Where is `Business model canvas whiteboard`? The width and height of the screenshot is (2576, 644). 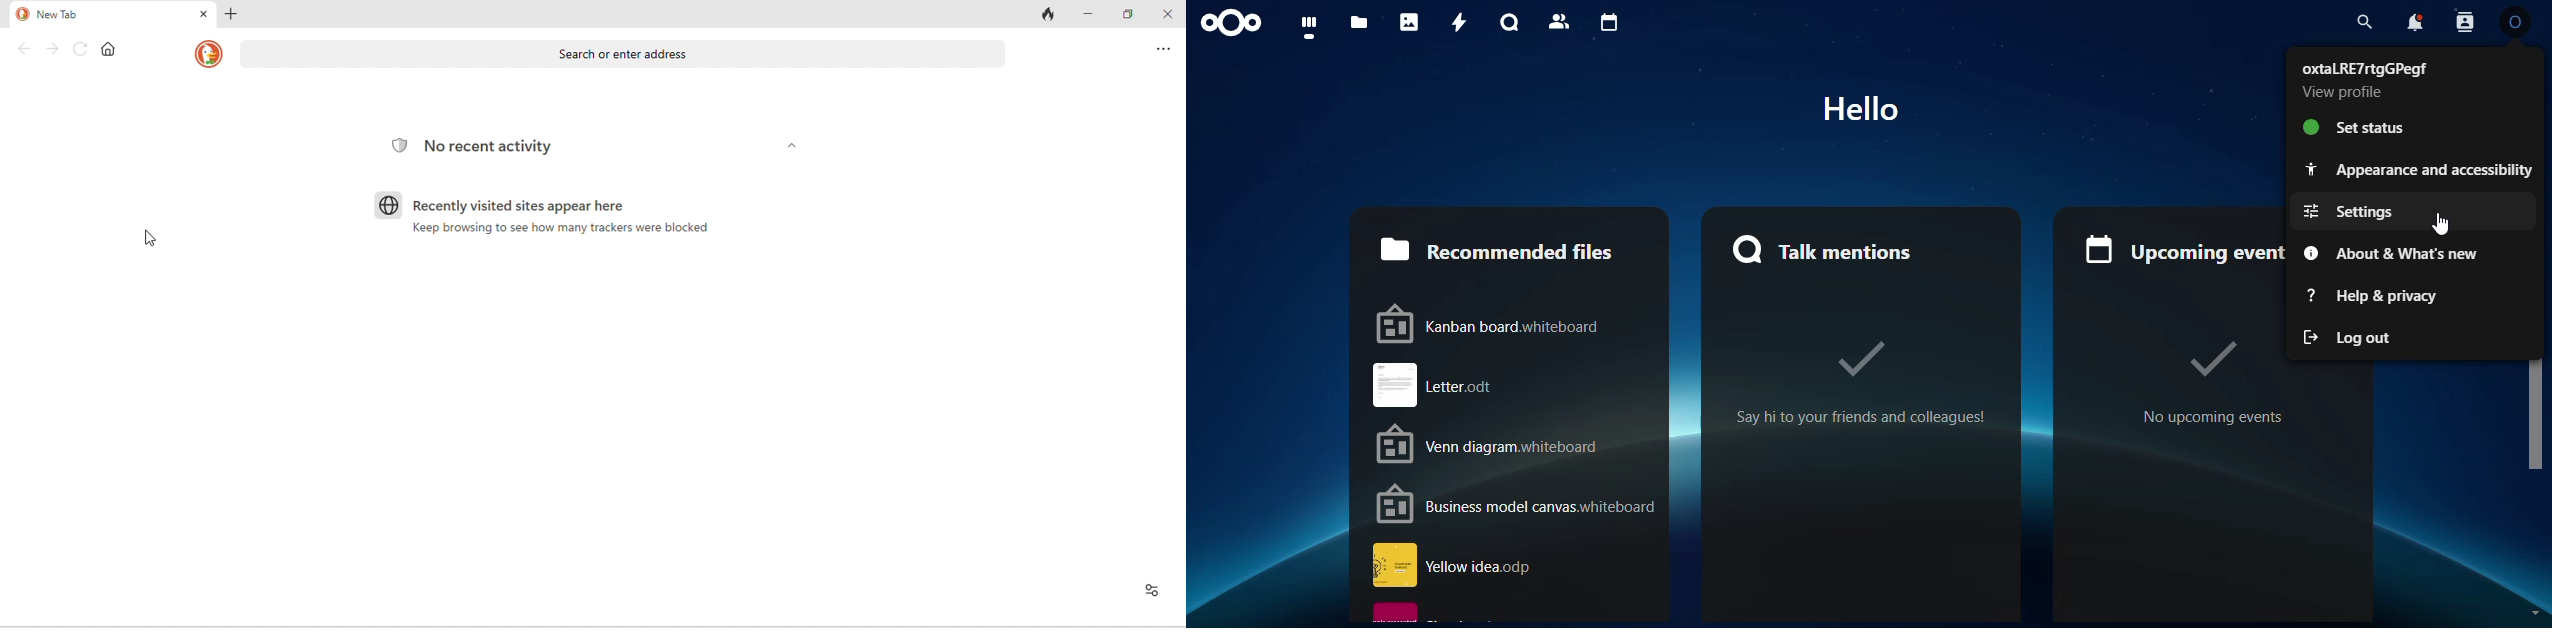
Business model canvas whiteboard is located at coordinates (1517, 504).